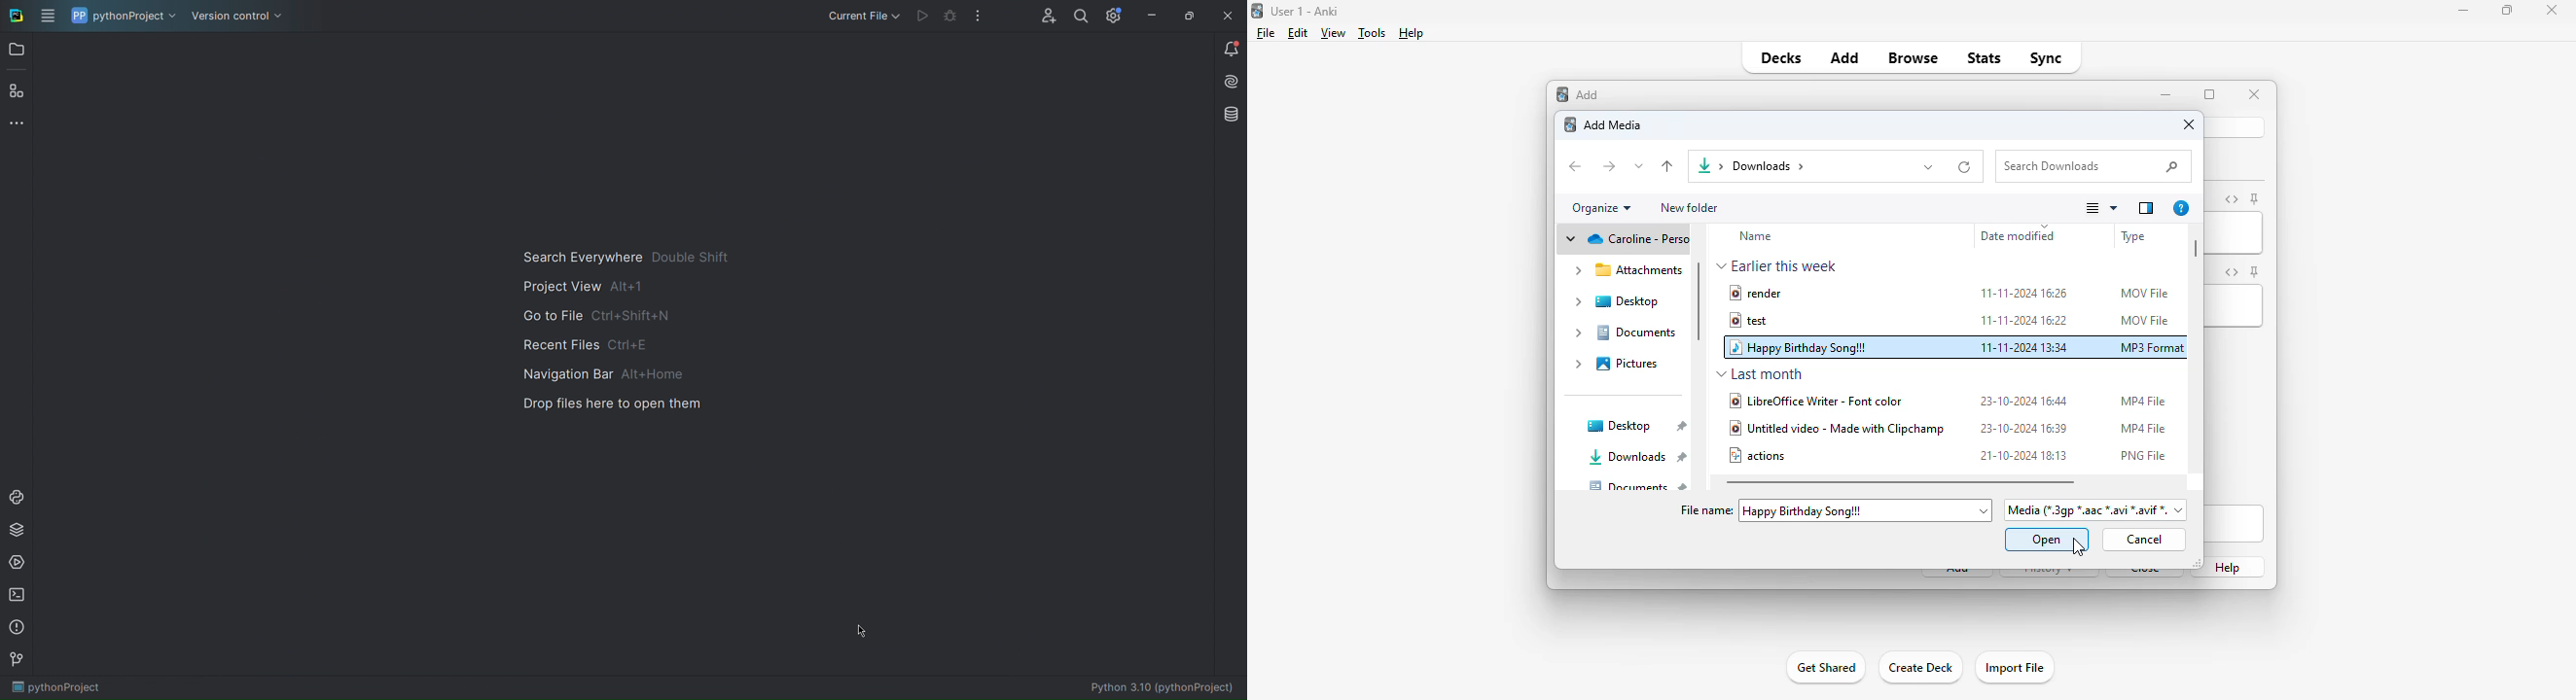 The height and width of the screenshot is (700, 2576). I want to click on 11-11-2024, so click(2026, 347).